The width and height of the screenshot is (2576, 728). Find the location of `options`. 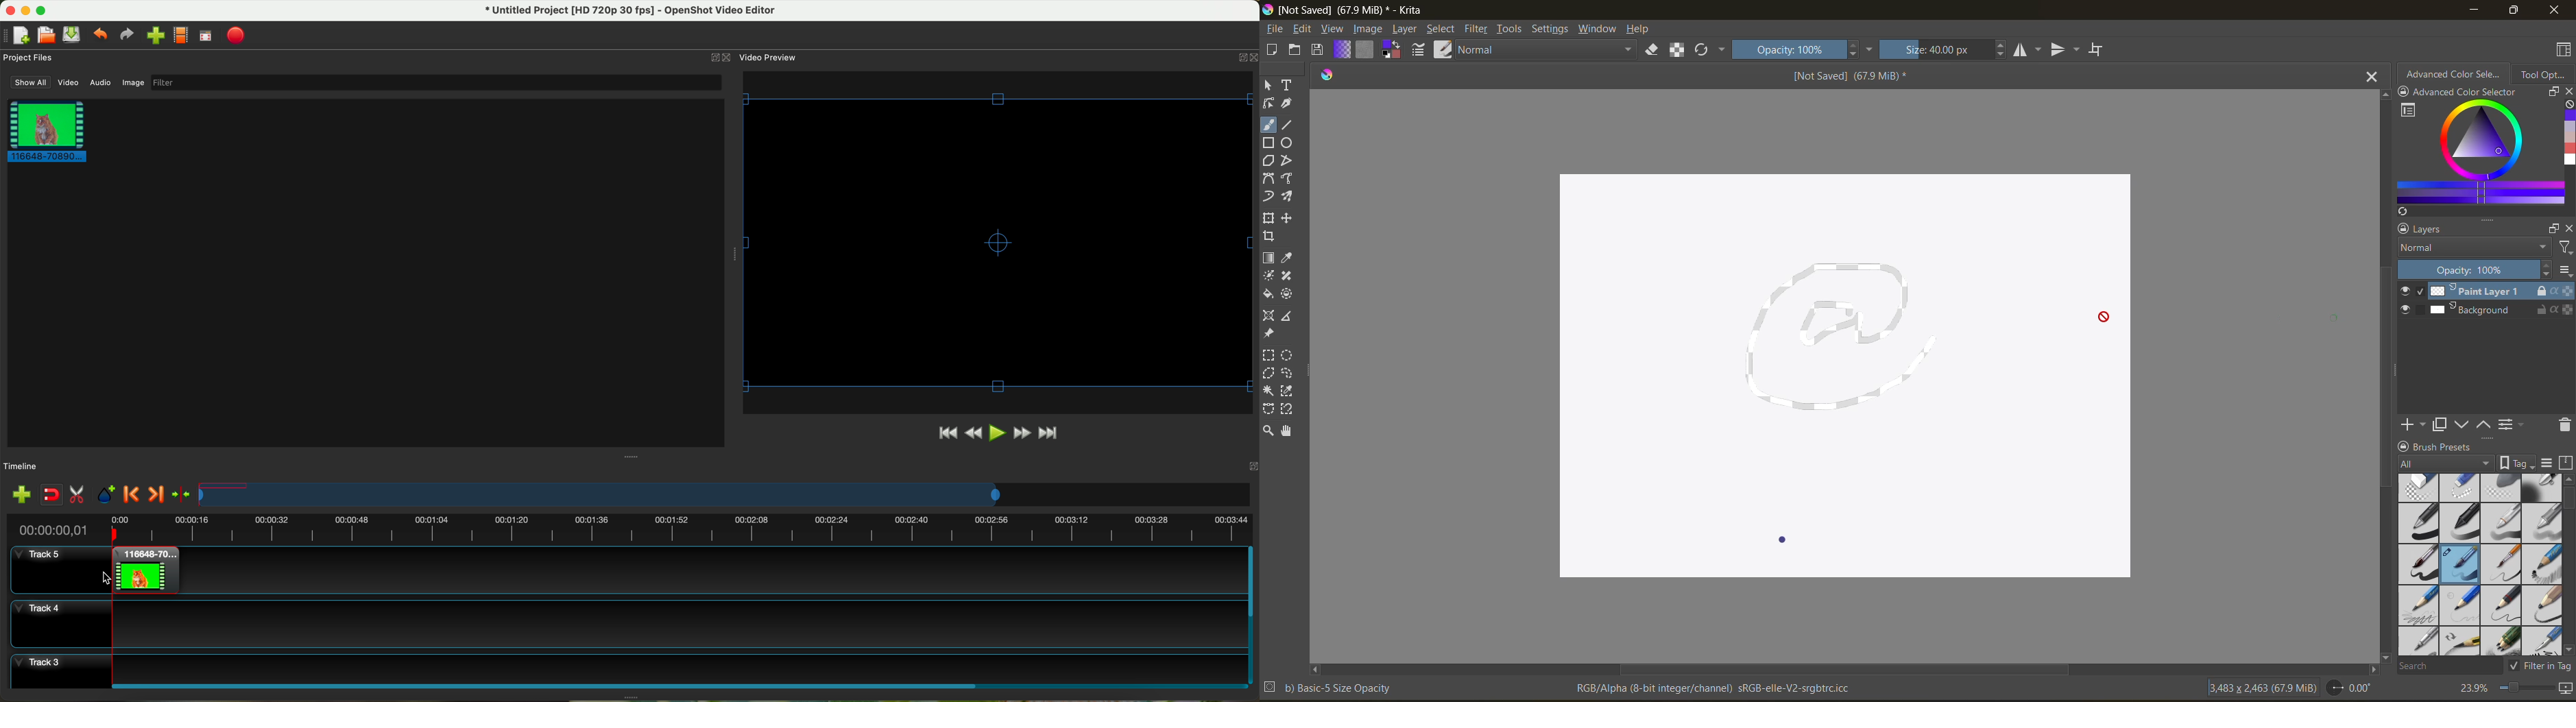

options is located at coordinates (2564, 269).